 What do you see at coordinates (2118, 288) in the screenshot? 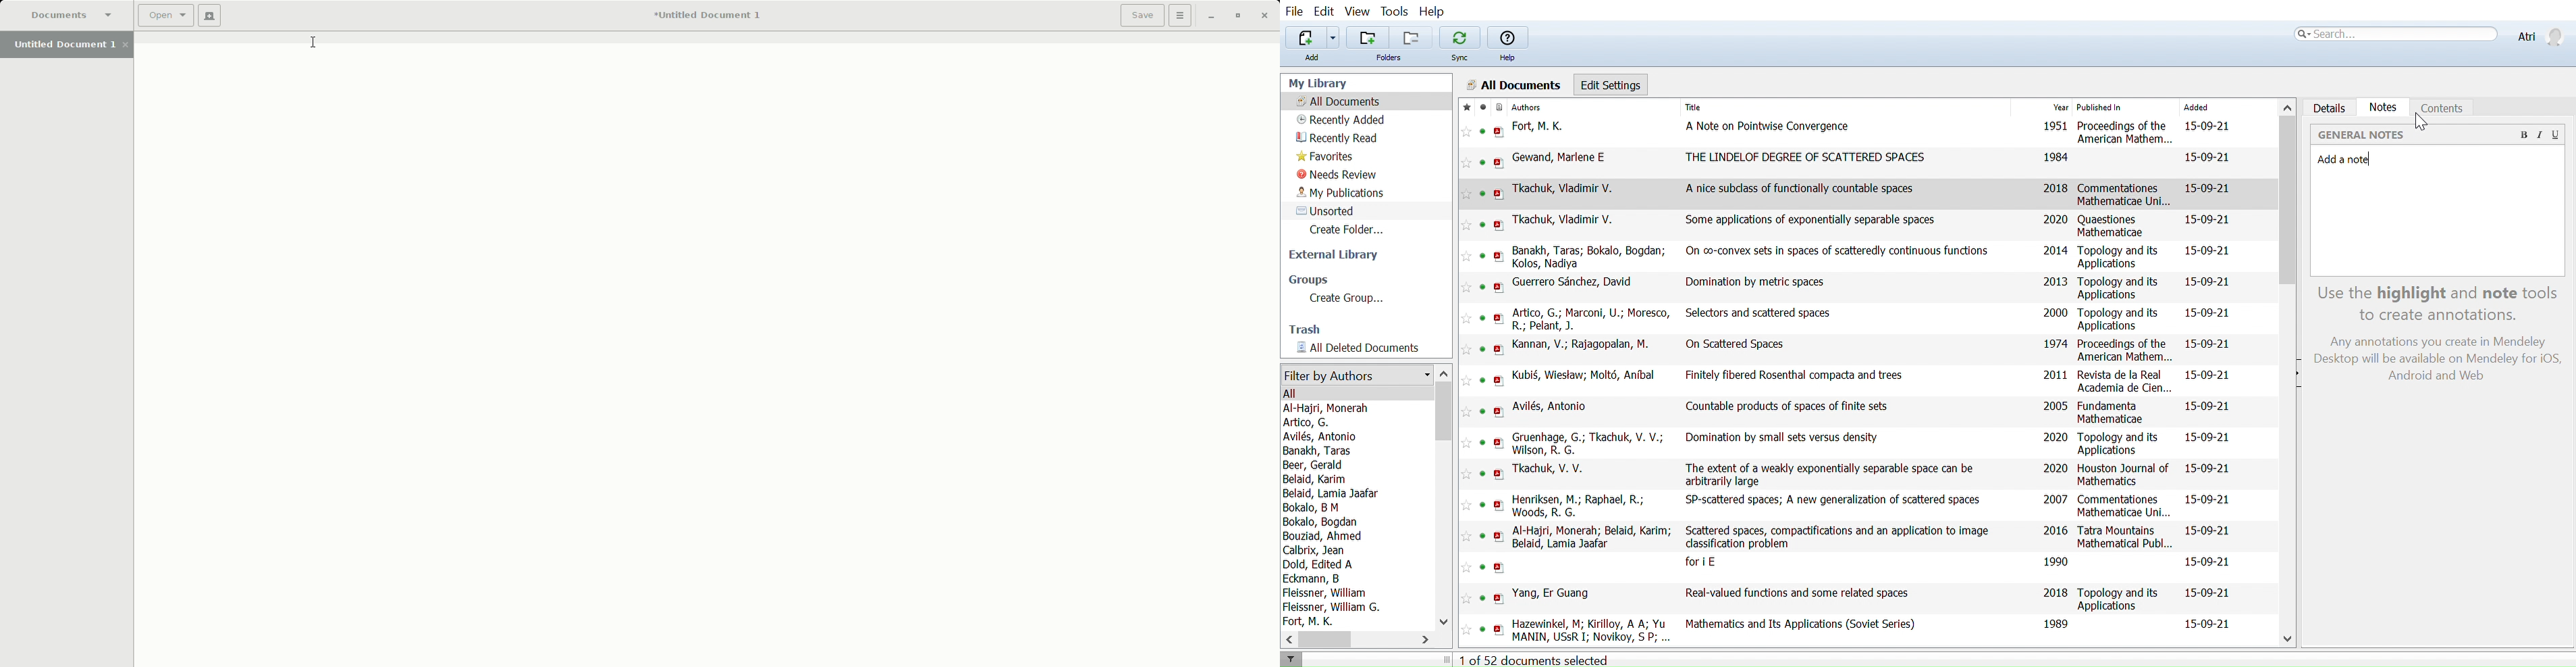
I see `Topology and its Applications` at bounding box center [2118, 288].